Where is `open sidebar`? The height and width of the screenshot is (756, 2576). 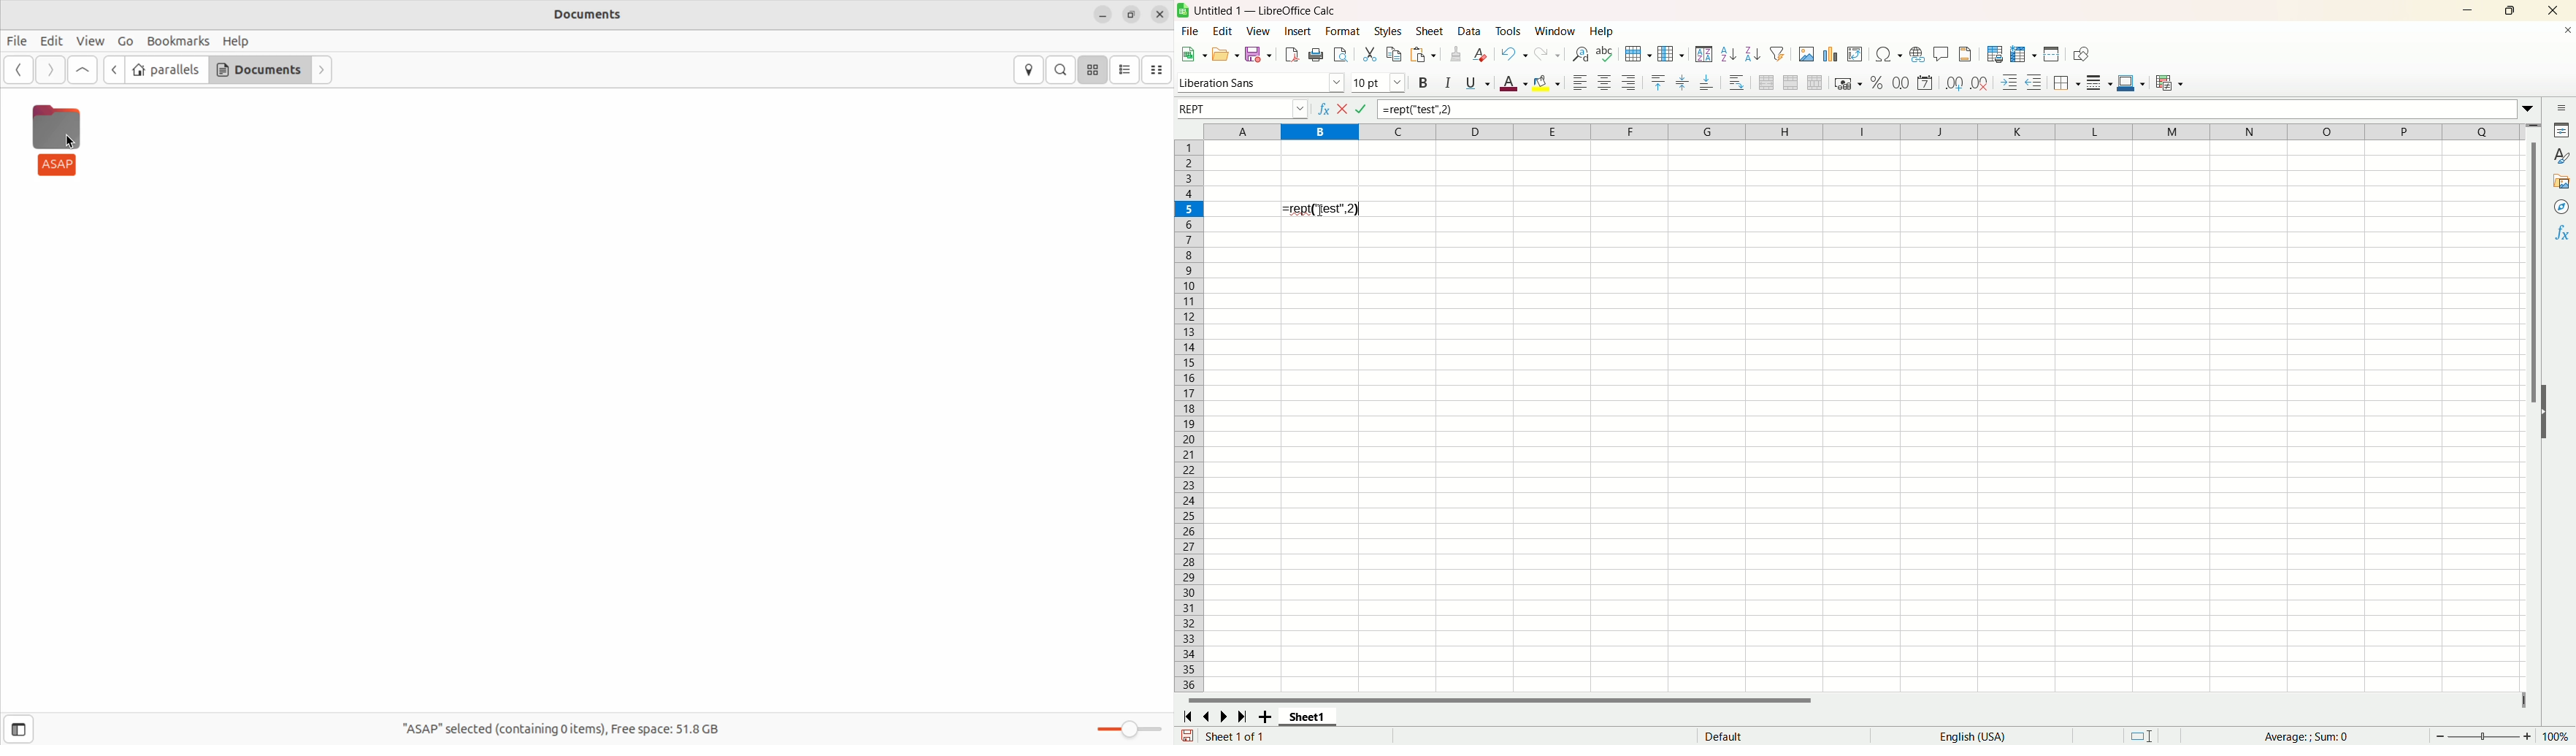 open sidebar is located at coordinates (31, 729).